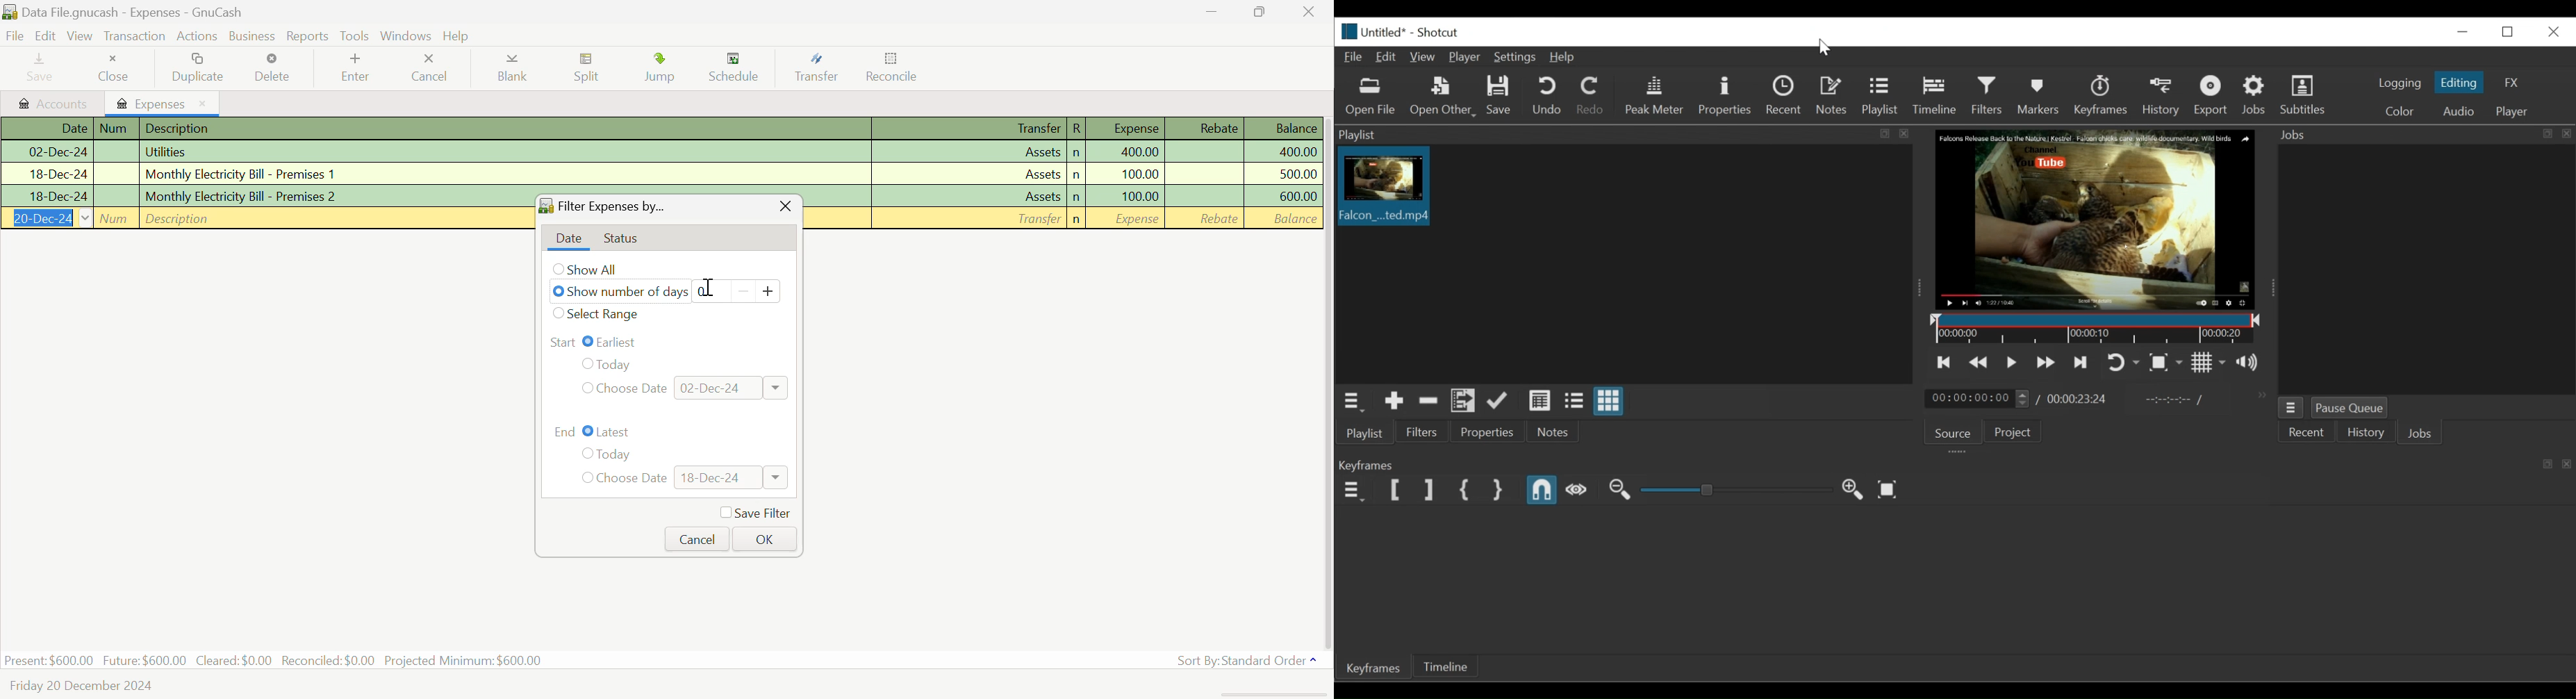  What do you see at coordinates (124, 11) in the screenshot?
I see `Data File.gnucash - Expenses - GnuCash` at bounding box center [124, 11].